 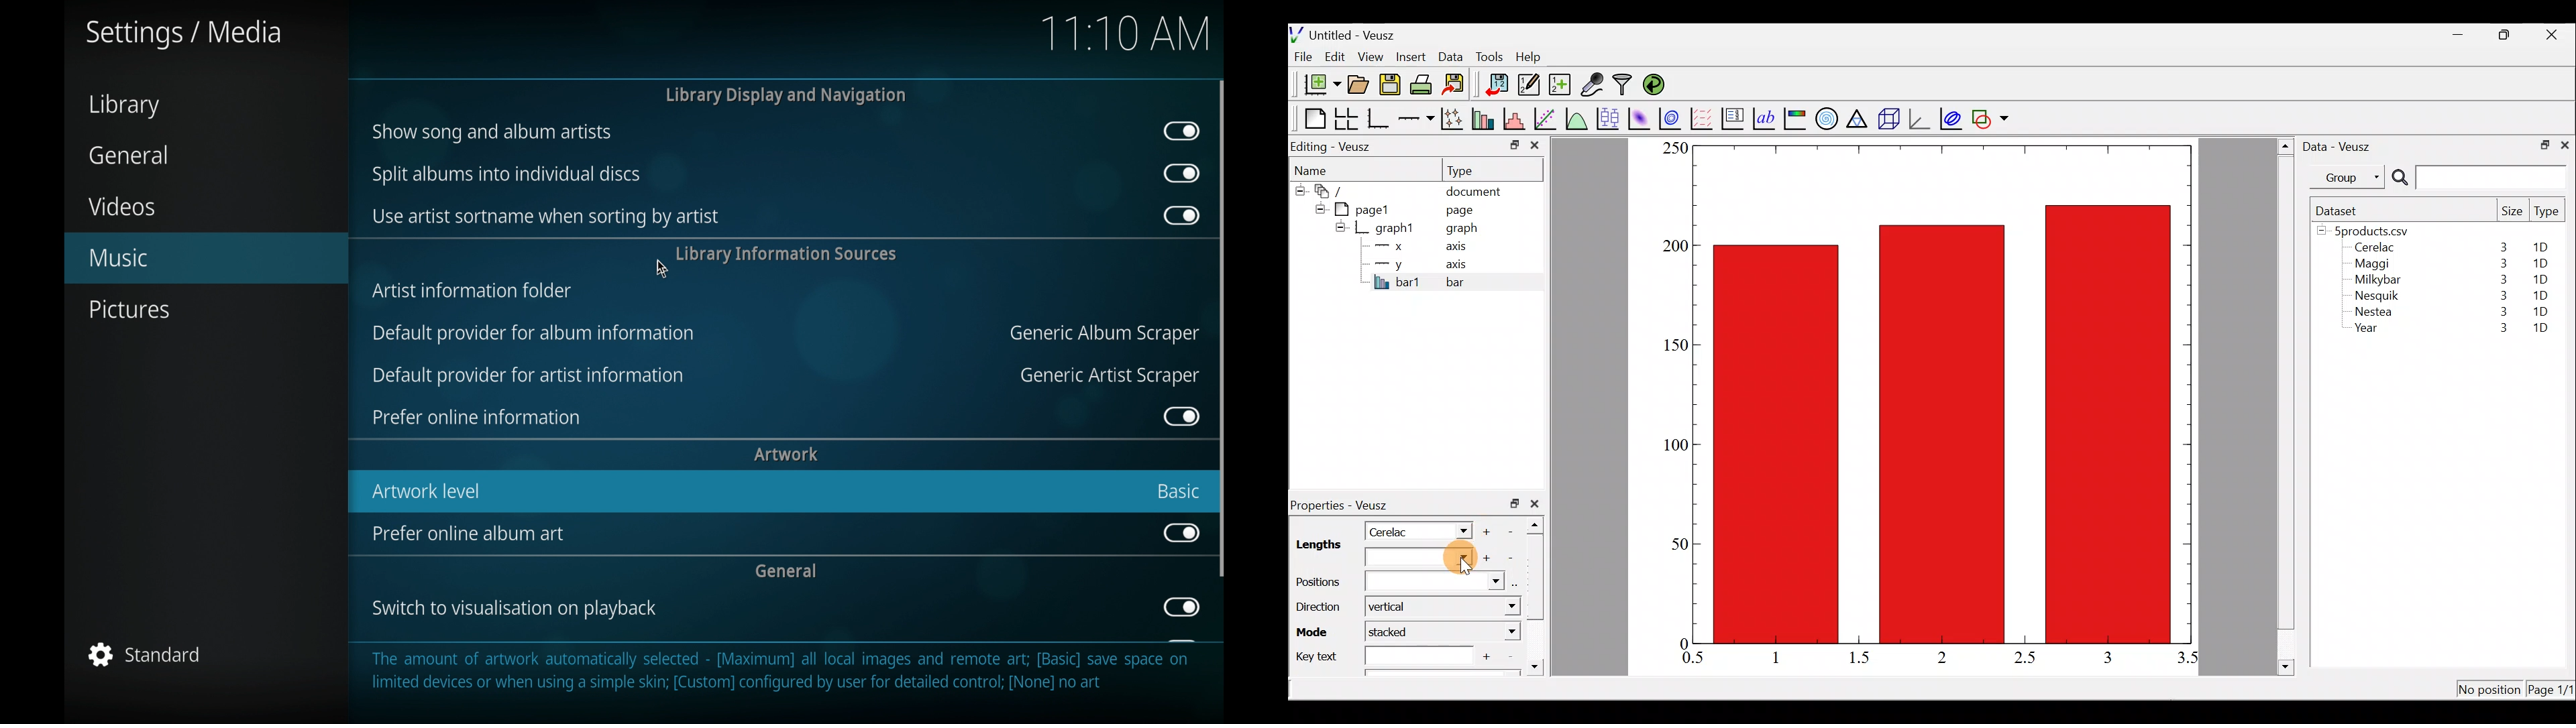 I want to click on direction dropdown, so click(x=1495, y=607).